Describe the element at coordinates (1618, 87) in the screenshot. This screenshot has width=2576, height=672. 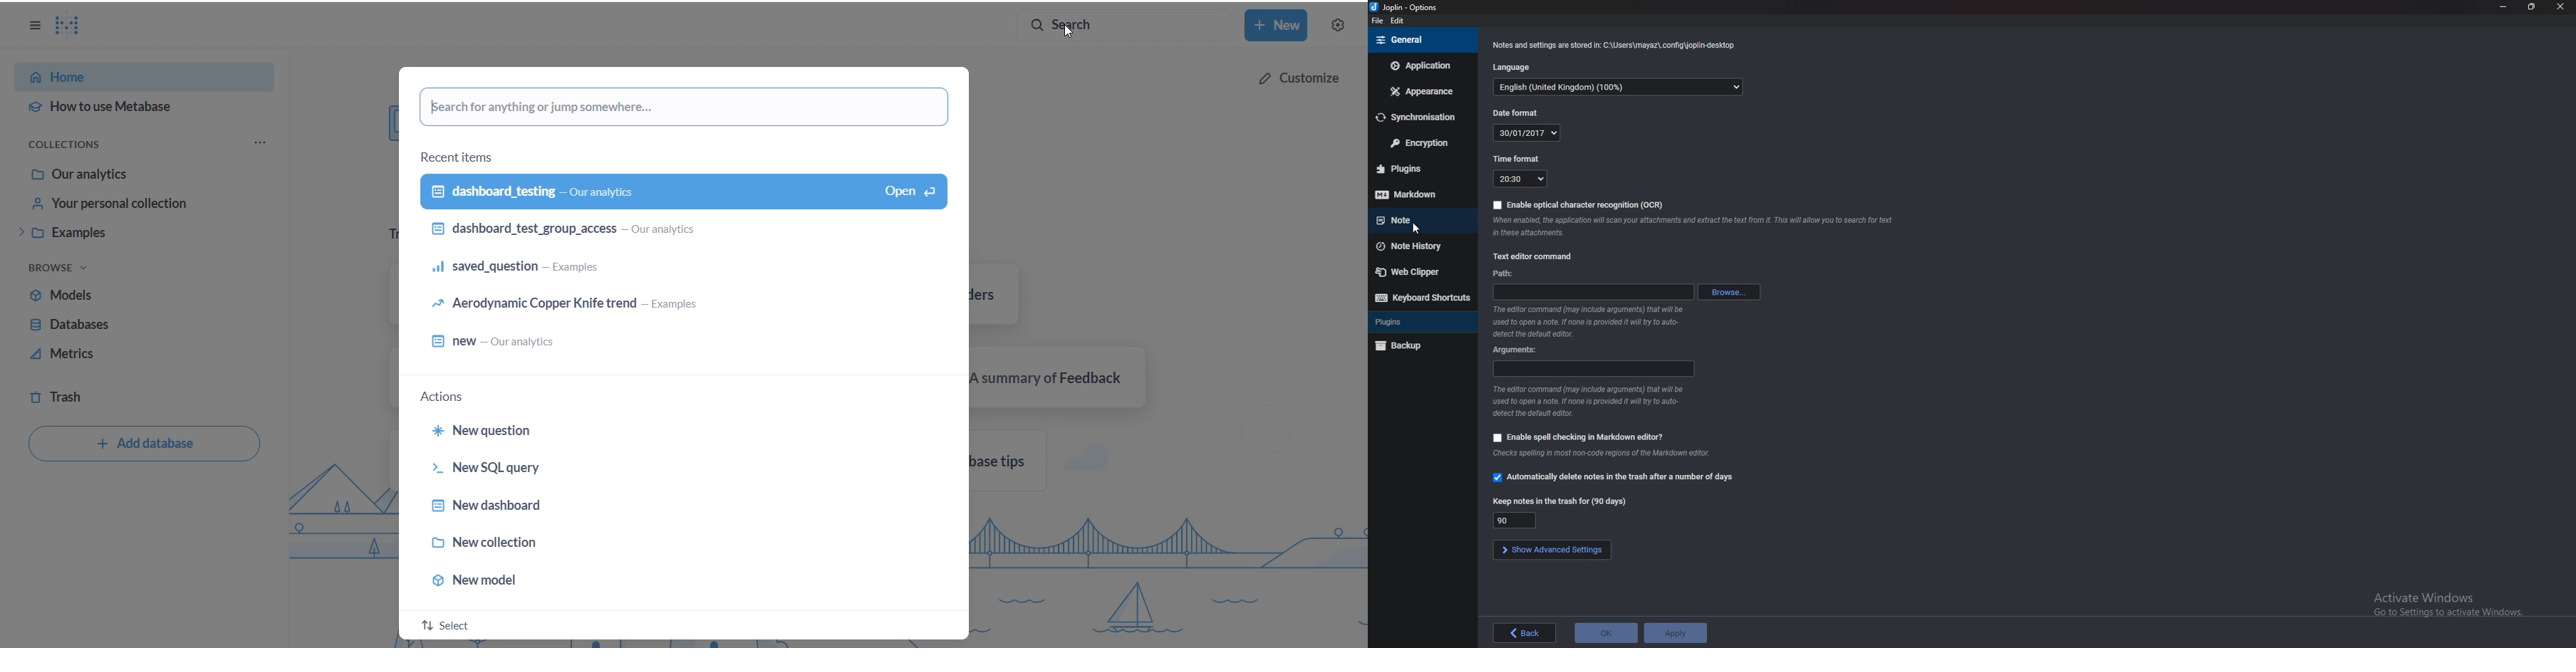
I see `Language` at that location.